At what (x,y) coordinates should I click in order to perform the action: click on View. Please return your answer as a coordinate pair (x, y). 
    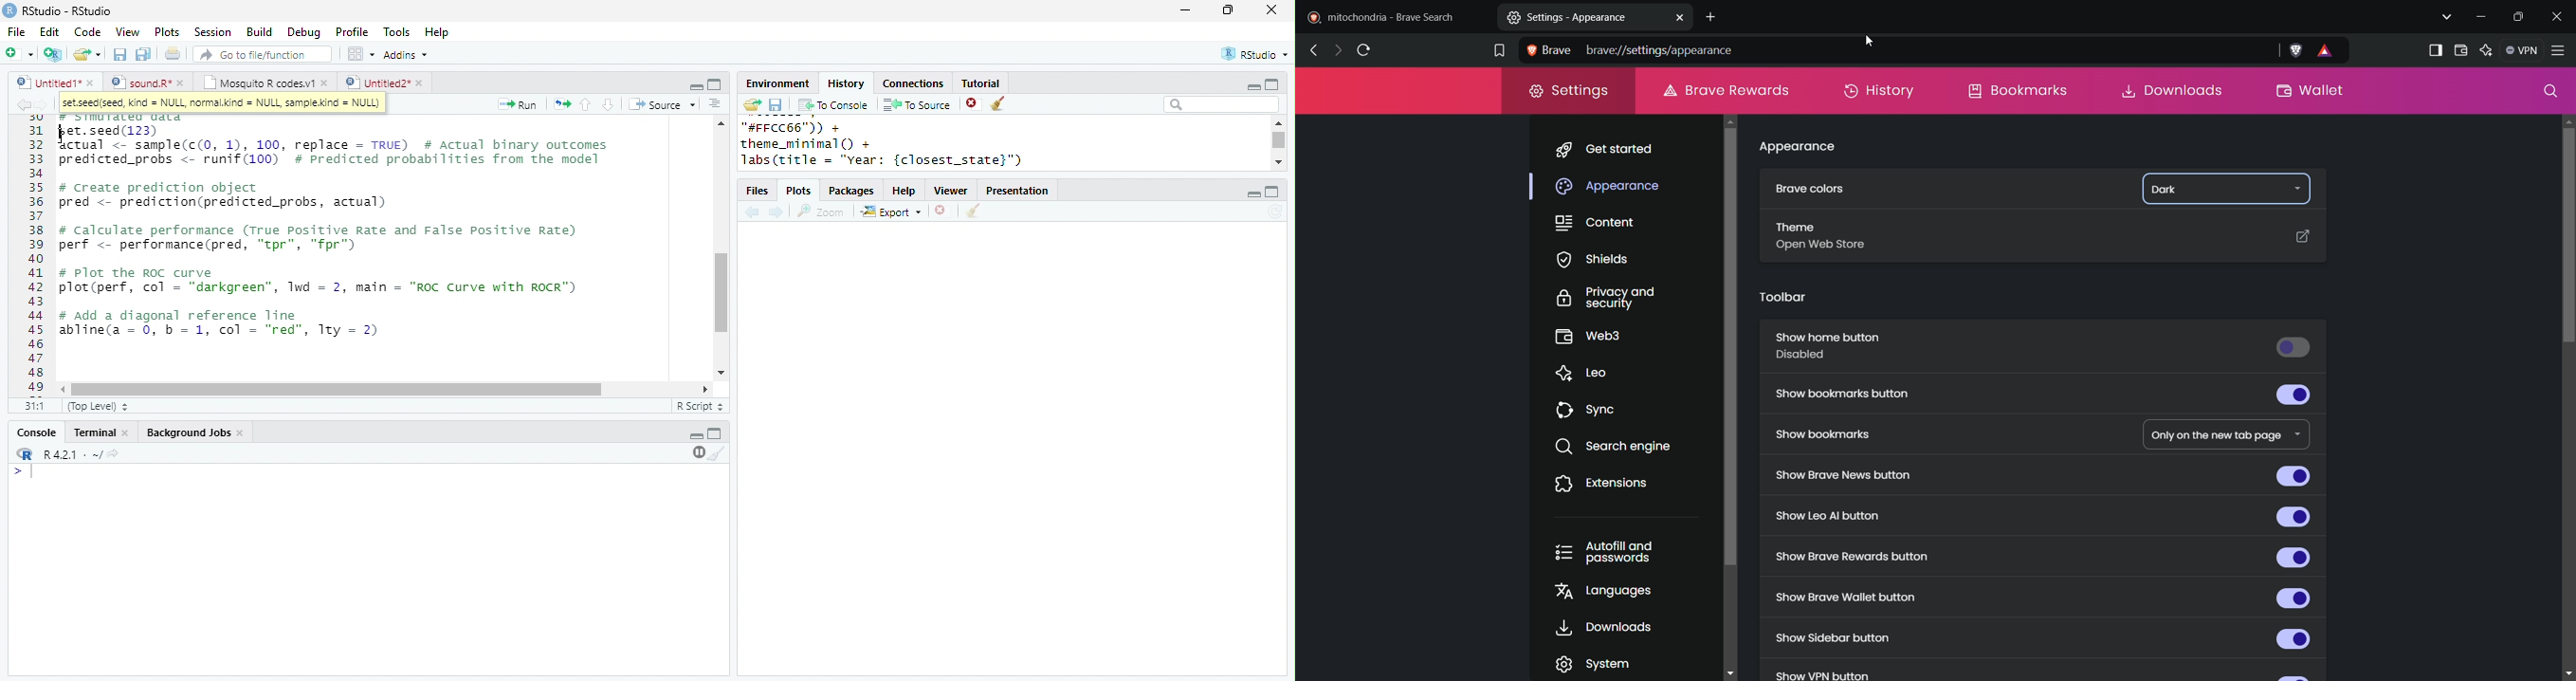
    Looking at the image, I should click on (127, 32).